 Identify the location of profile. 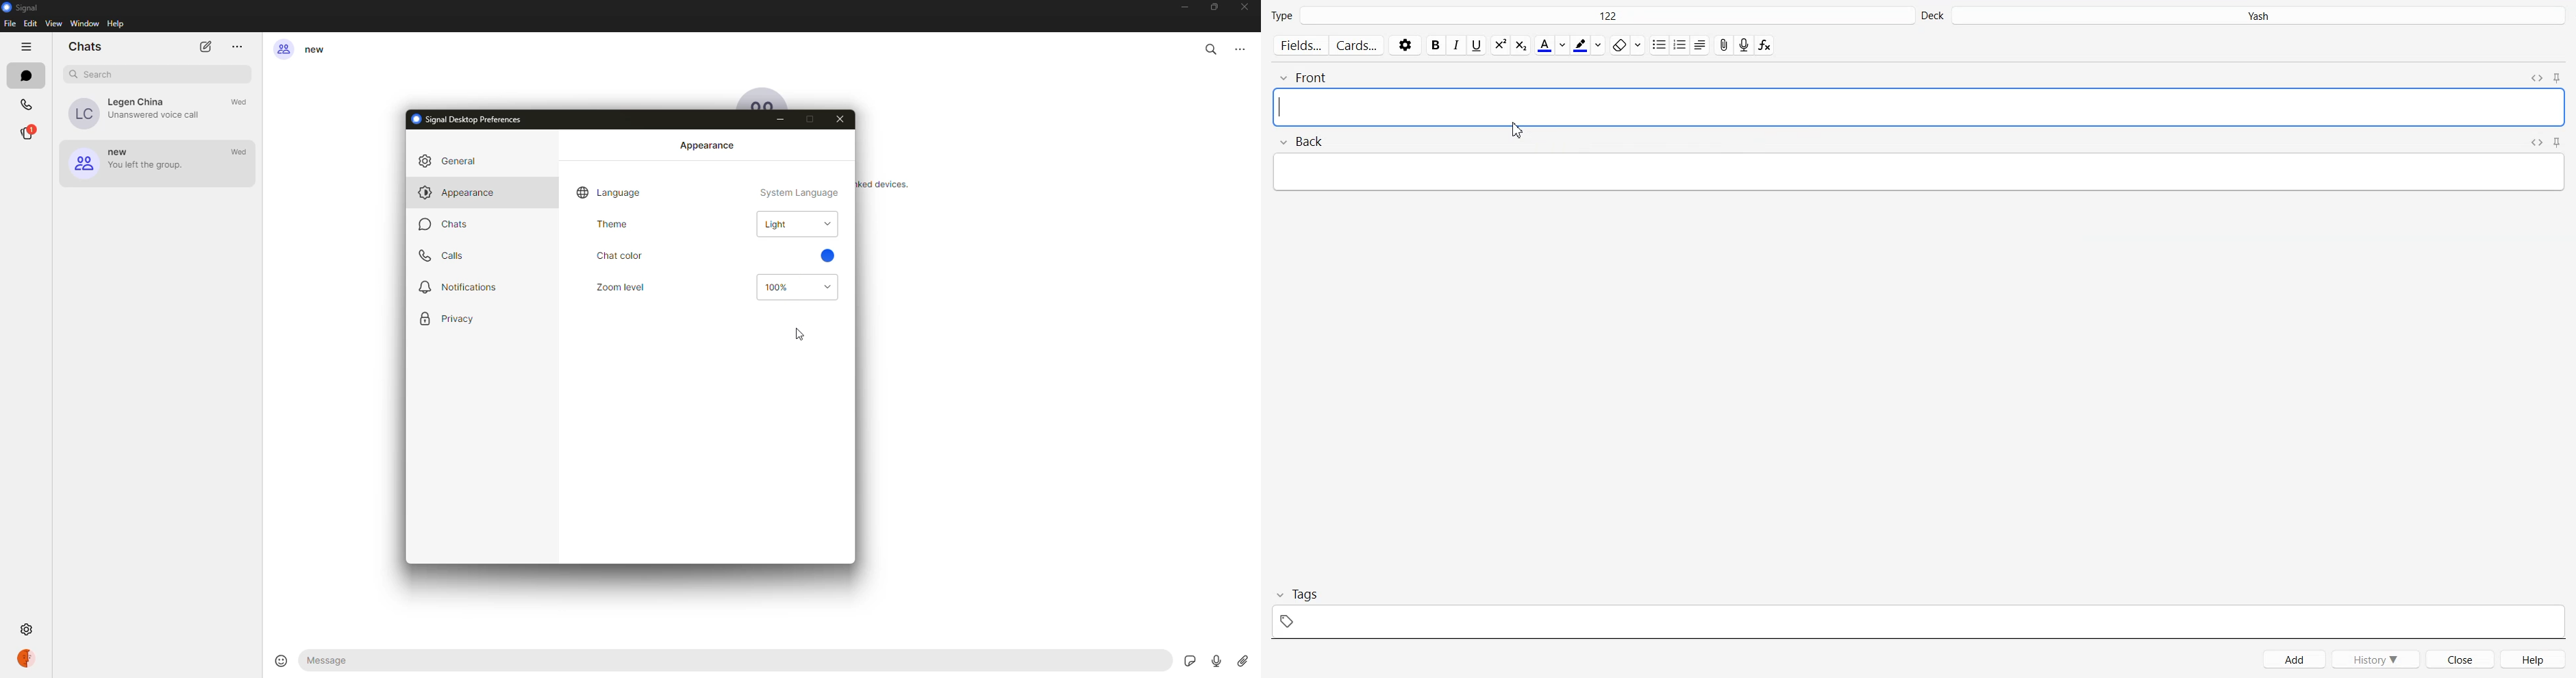
(28, 660).